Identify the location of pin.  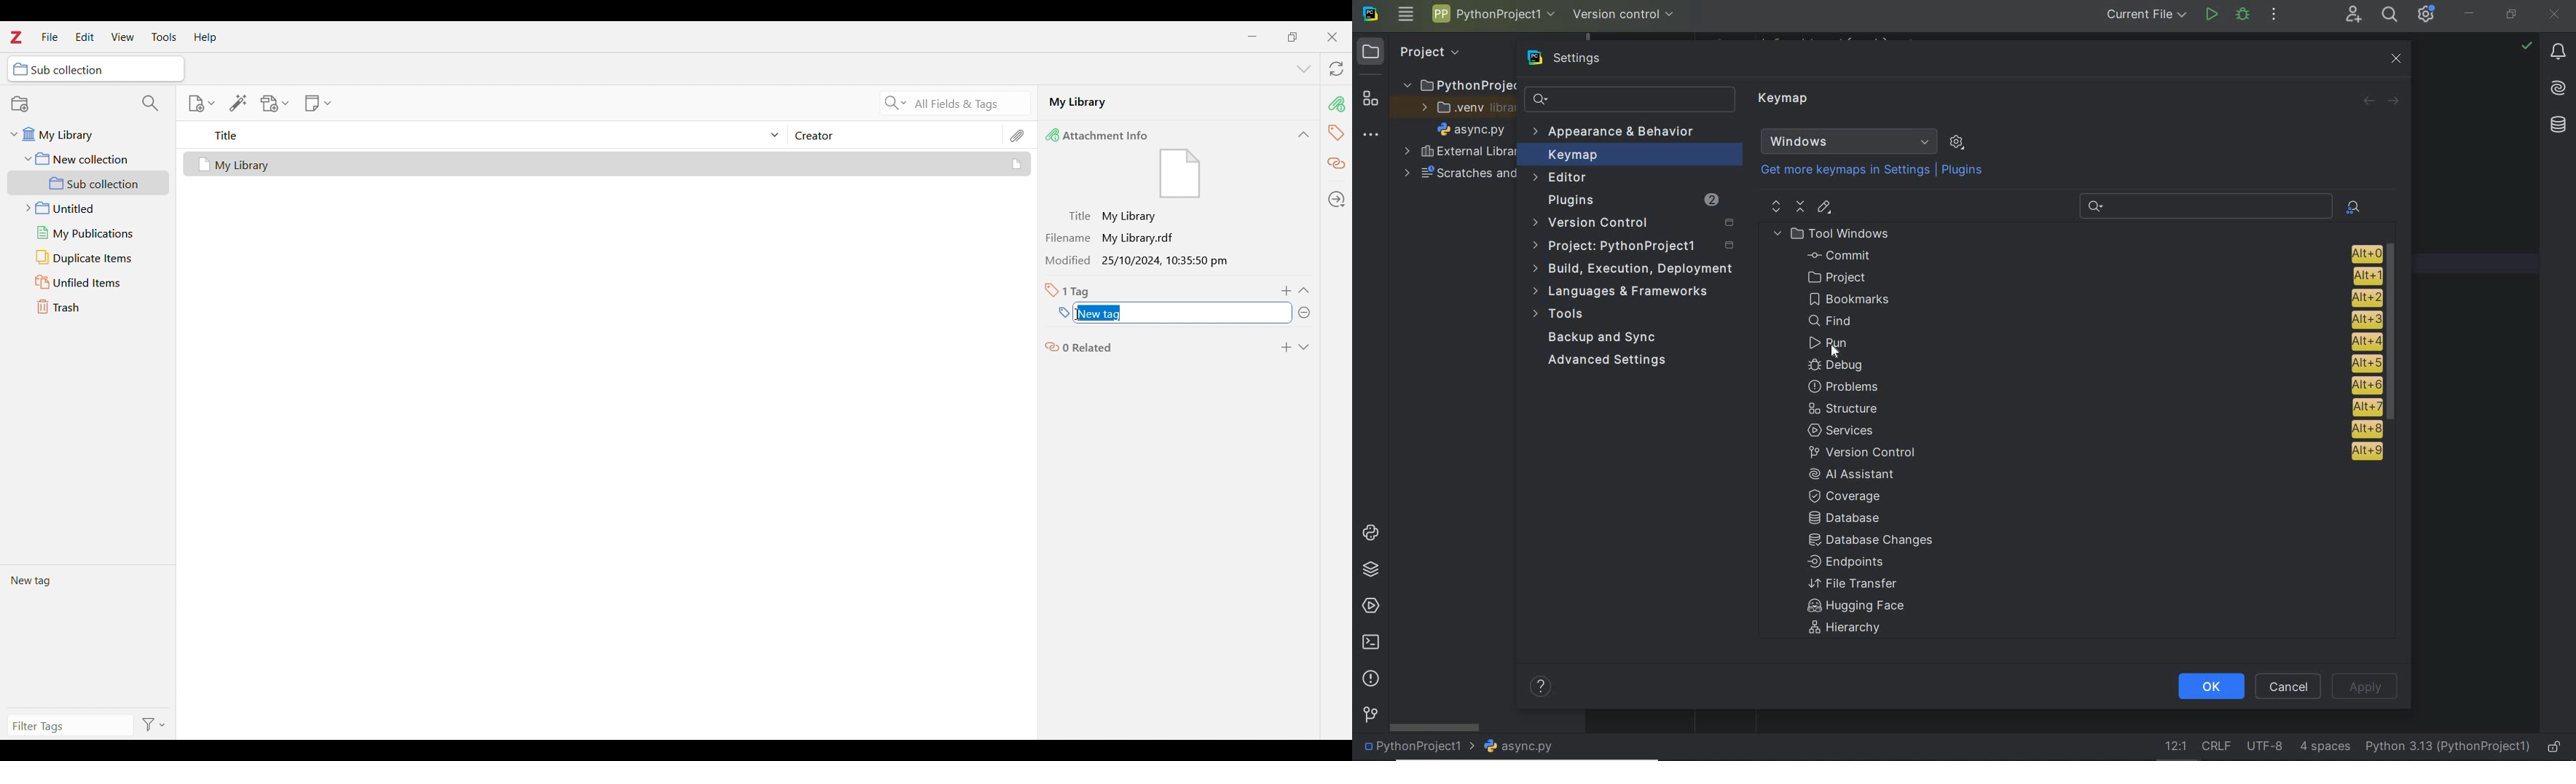
(1336, 104).